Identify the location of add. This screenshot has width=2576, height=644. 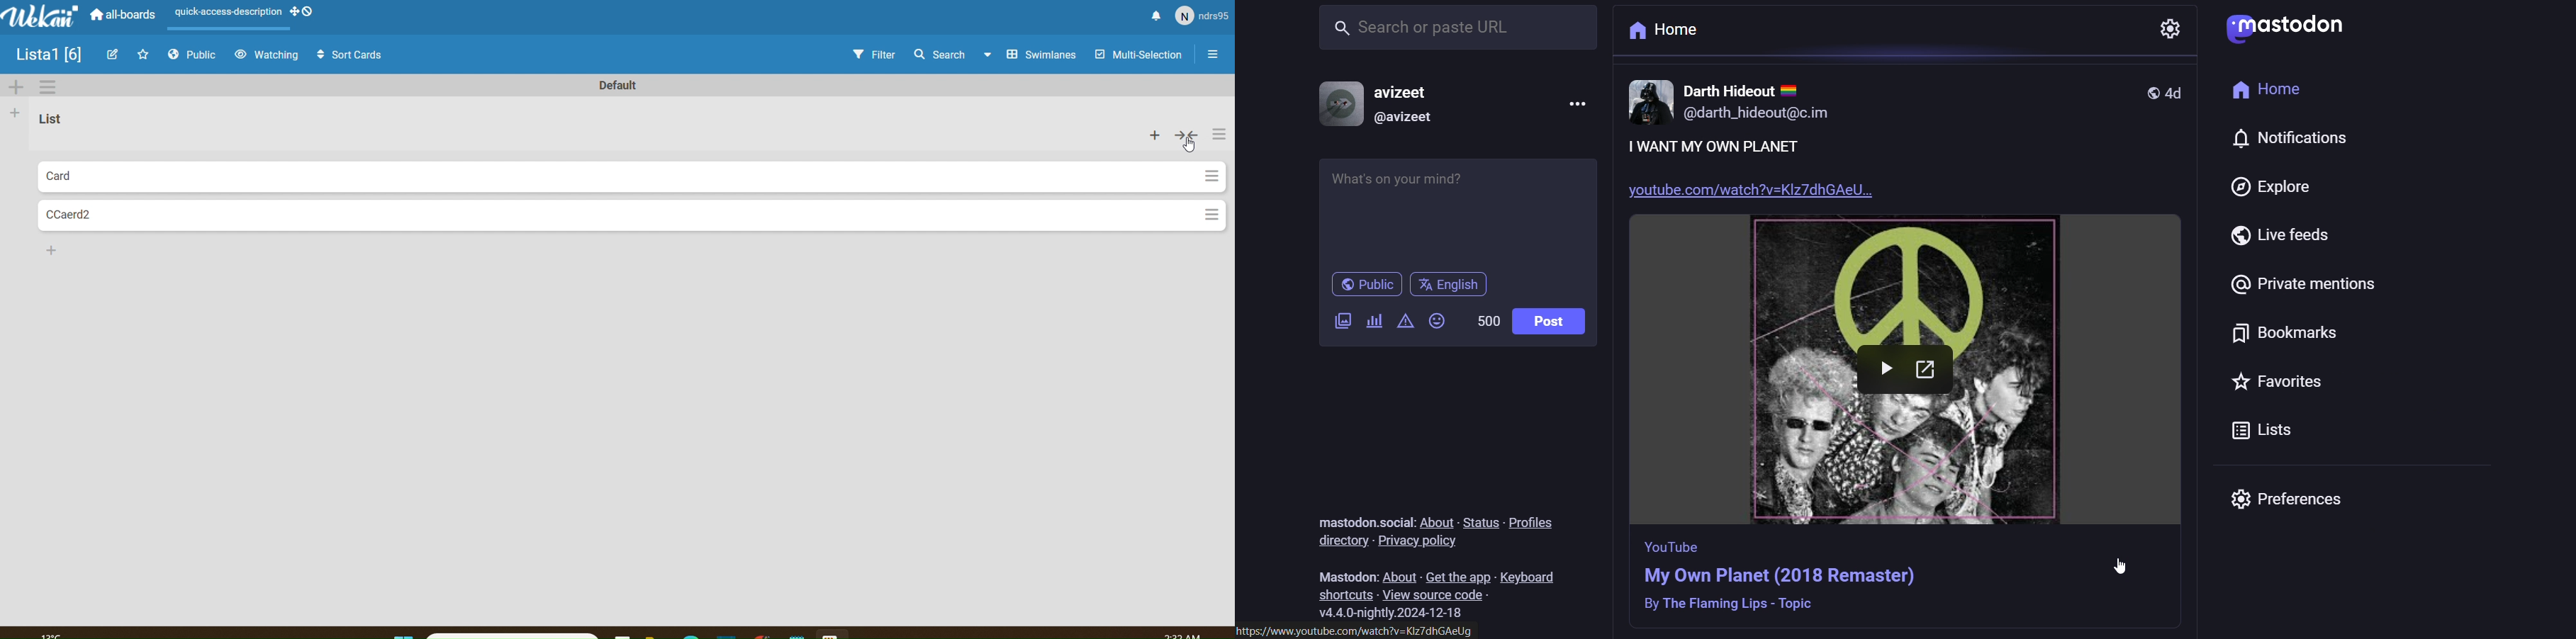
(1154, 139).